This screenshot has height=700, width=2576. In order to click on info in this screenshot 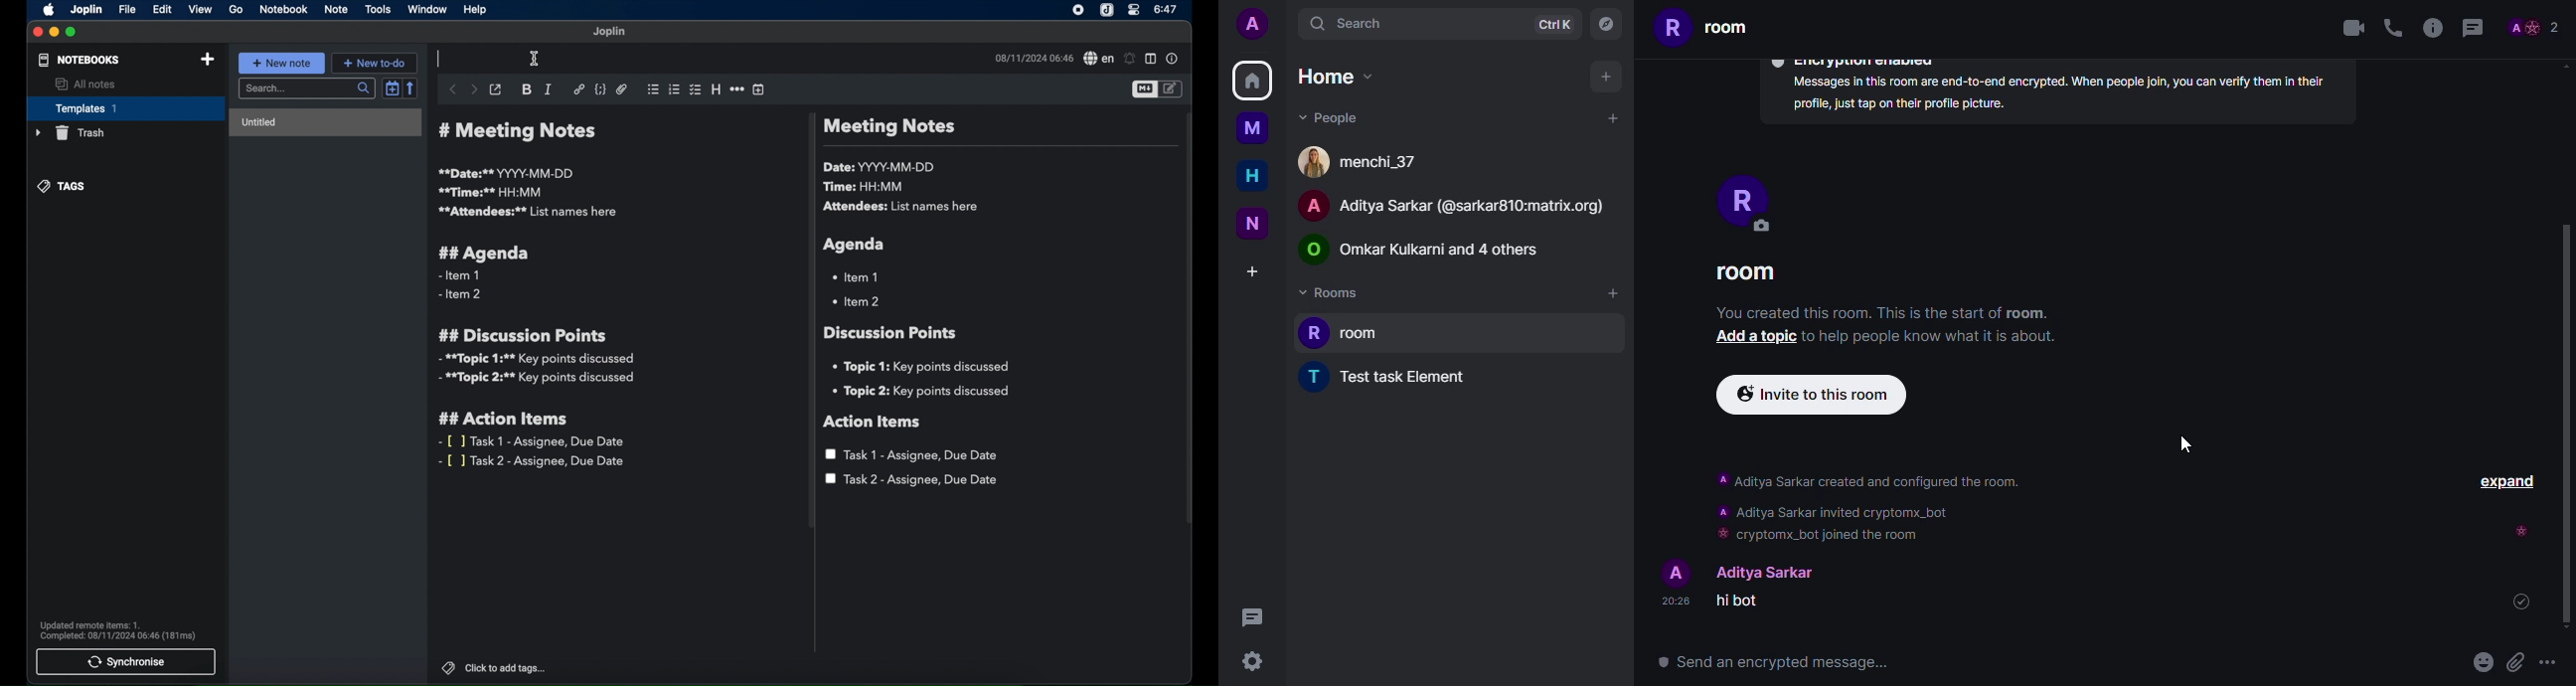, I will do `click(2431, 28)`.